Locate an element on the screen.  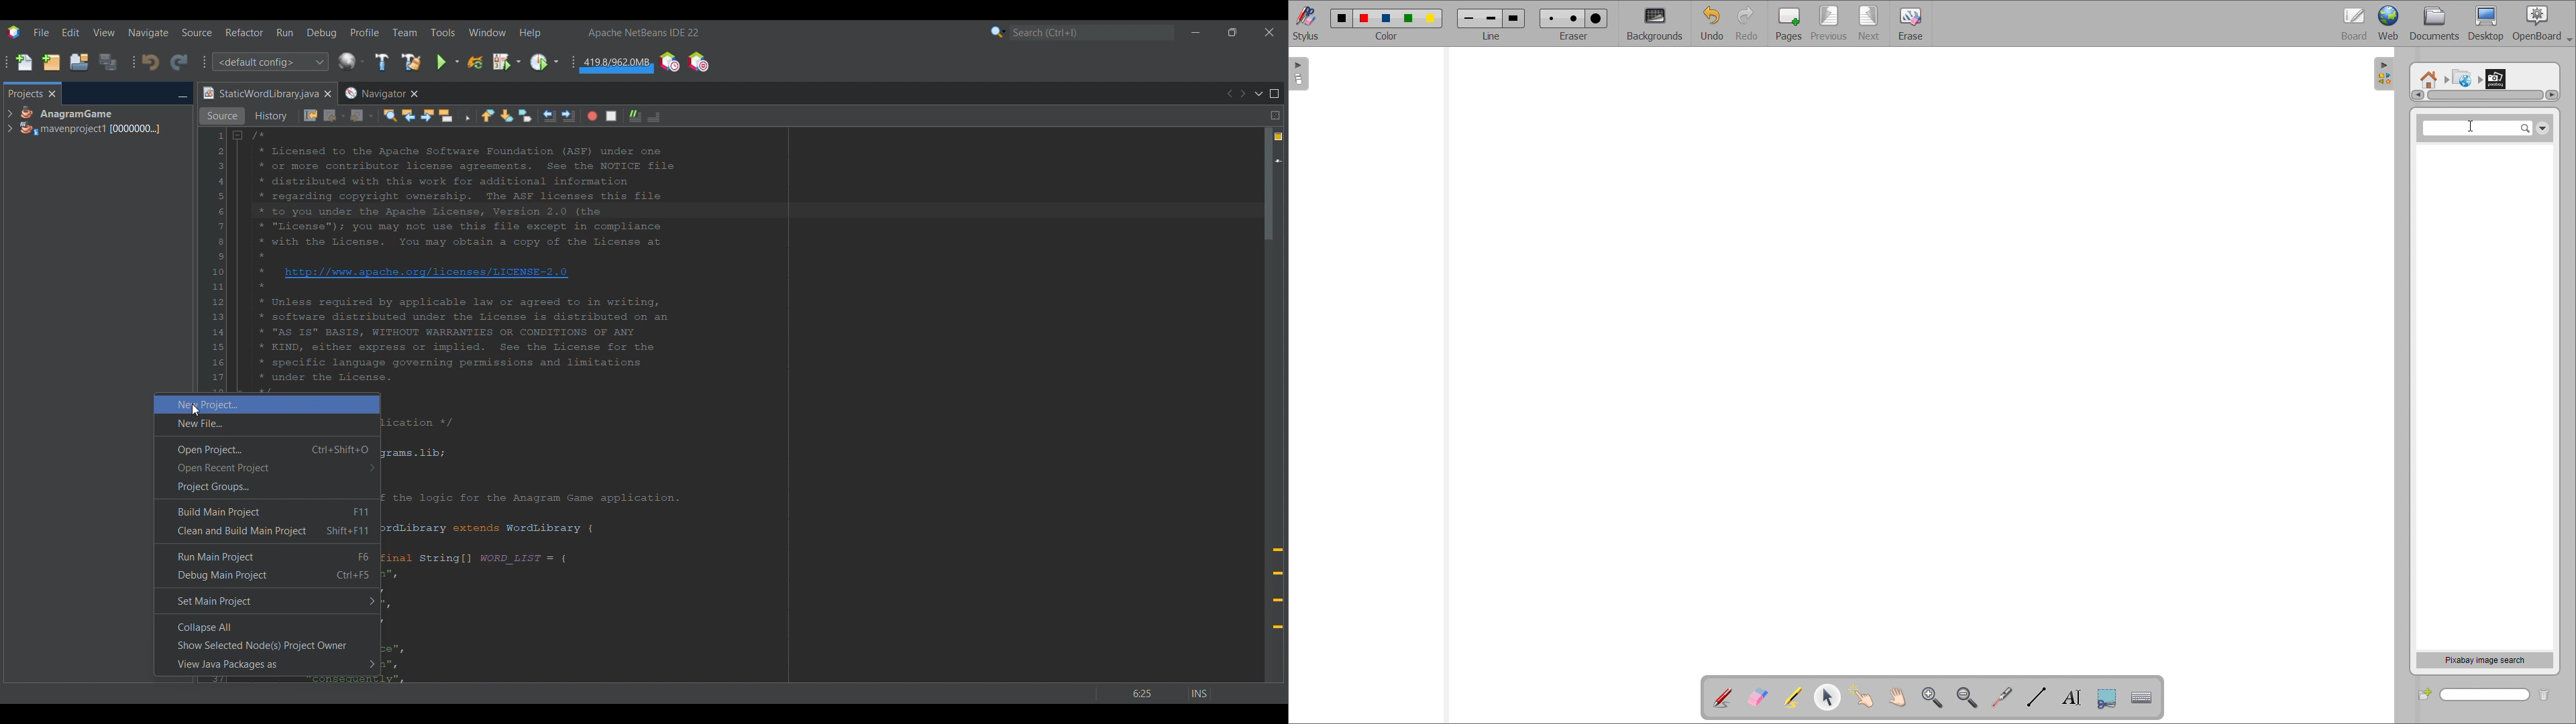
Previous is located at coordinates (1228, 94).